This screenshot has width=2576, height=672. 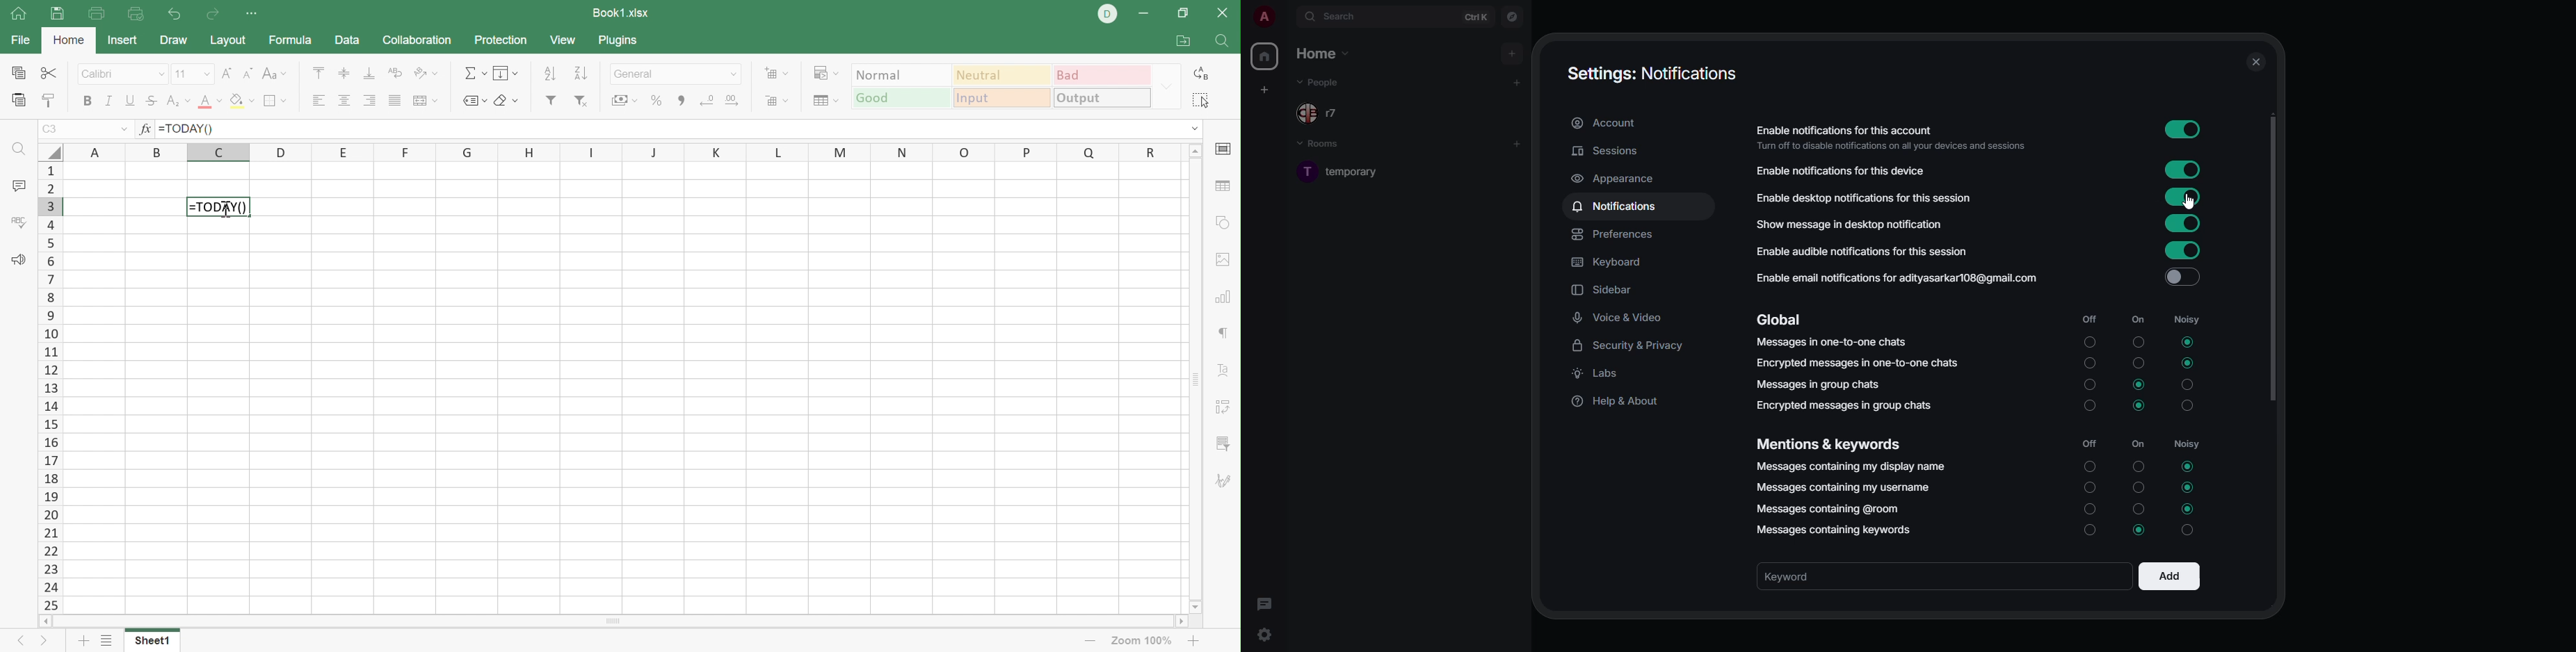 What do you see at coordinates (18, 14) in the screenshot?
I see `Home` at bounding box center [18, 14].